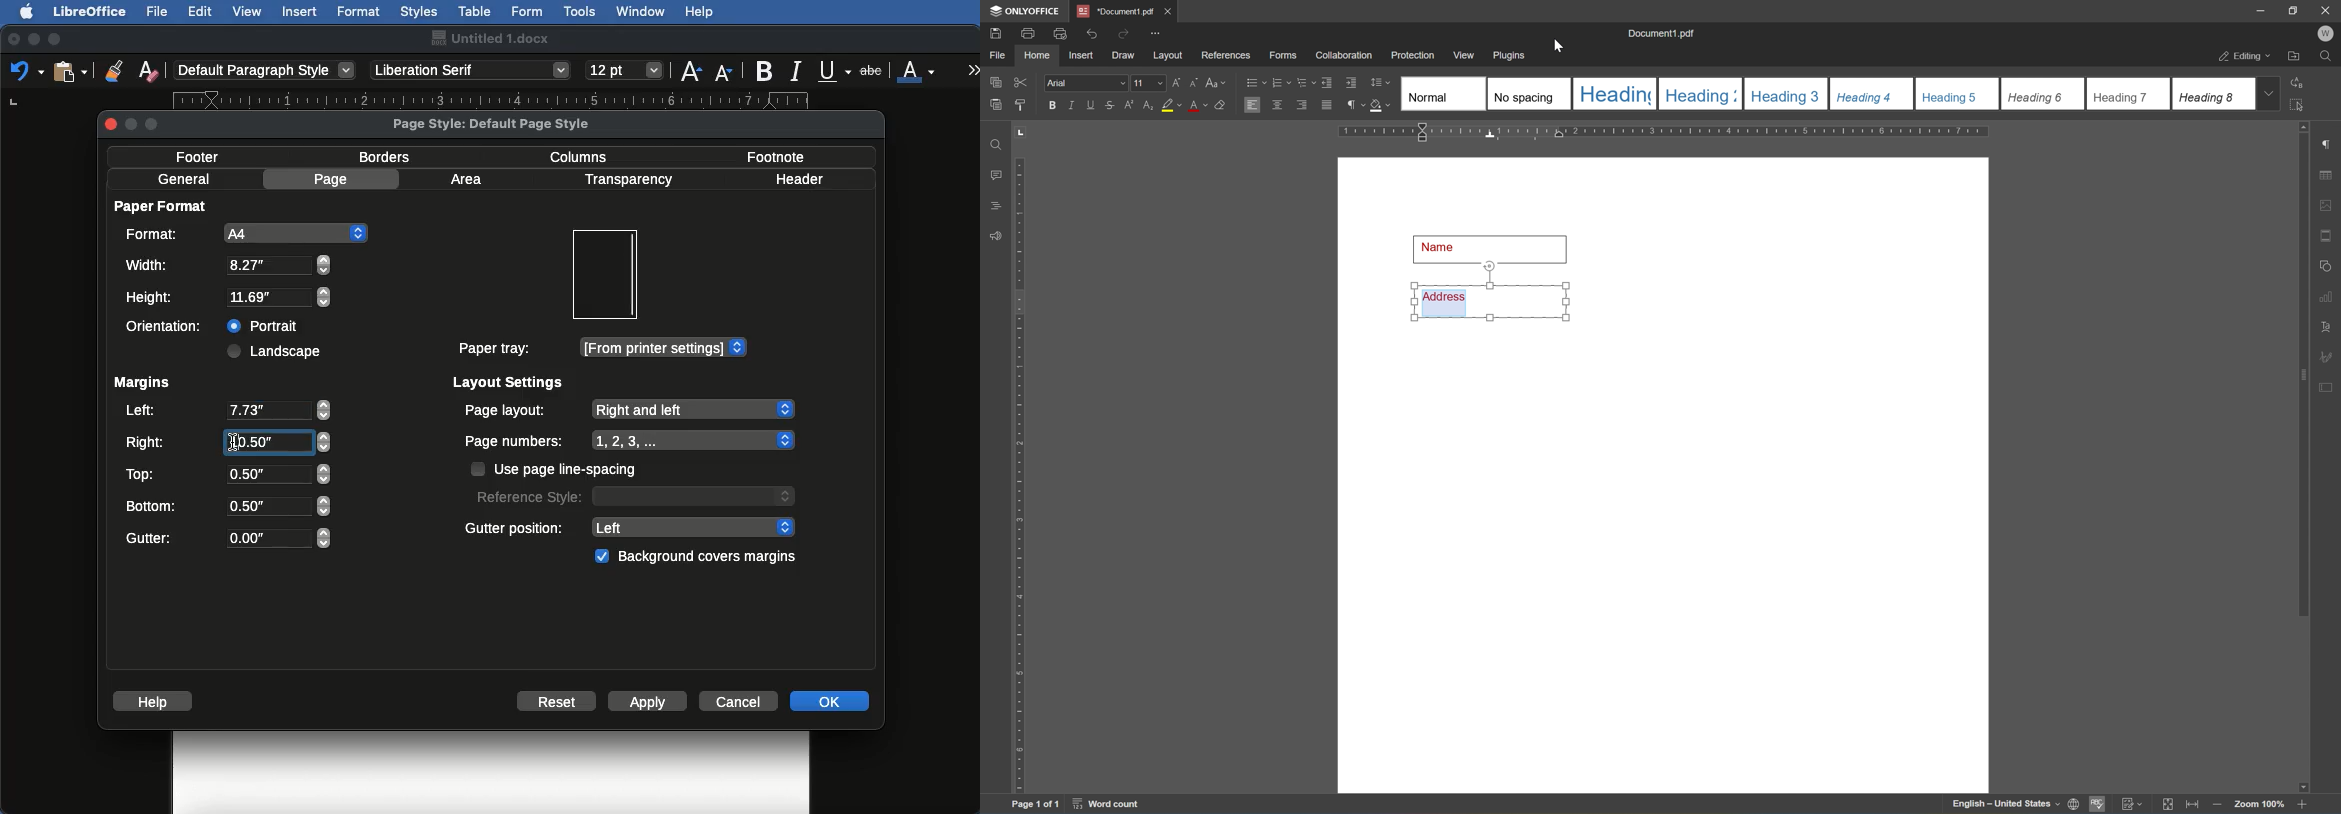 This screenshot has height=840, width=2352. I want to click on Gutter, so click(228, 539).